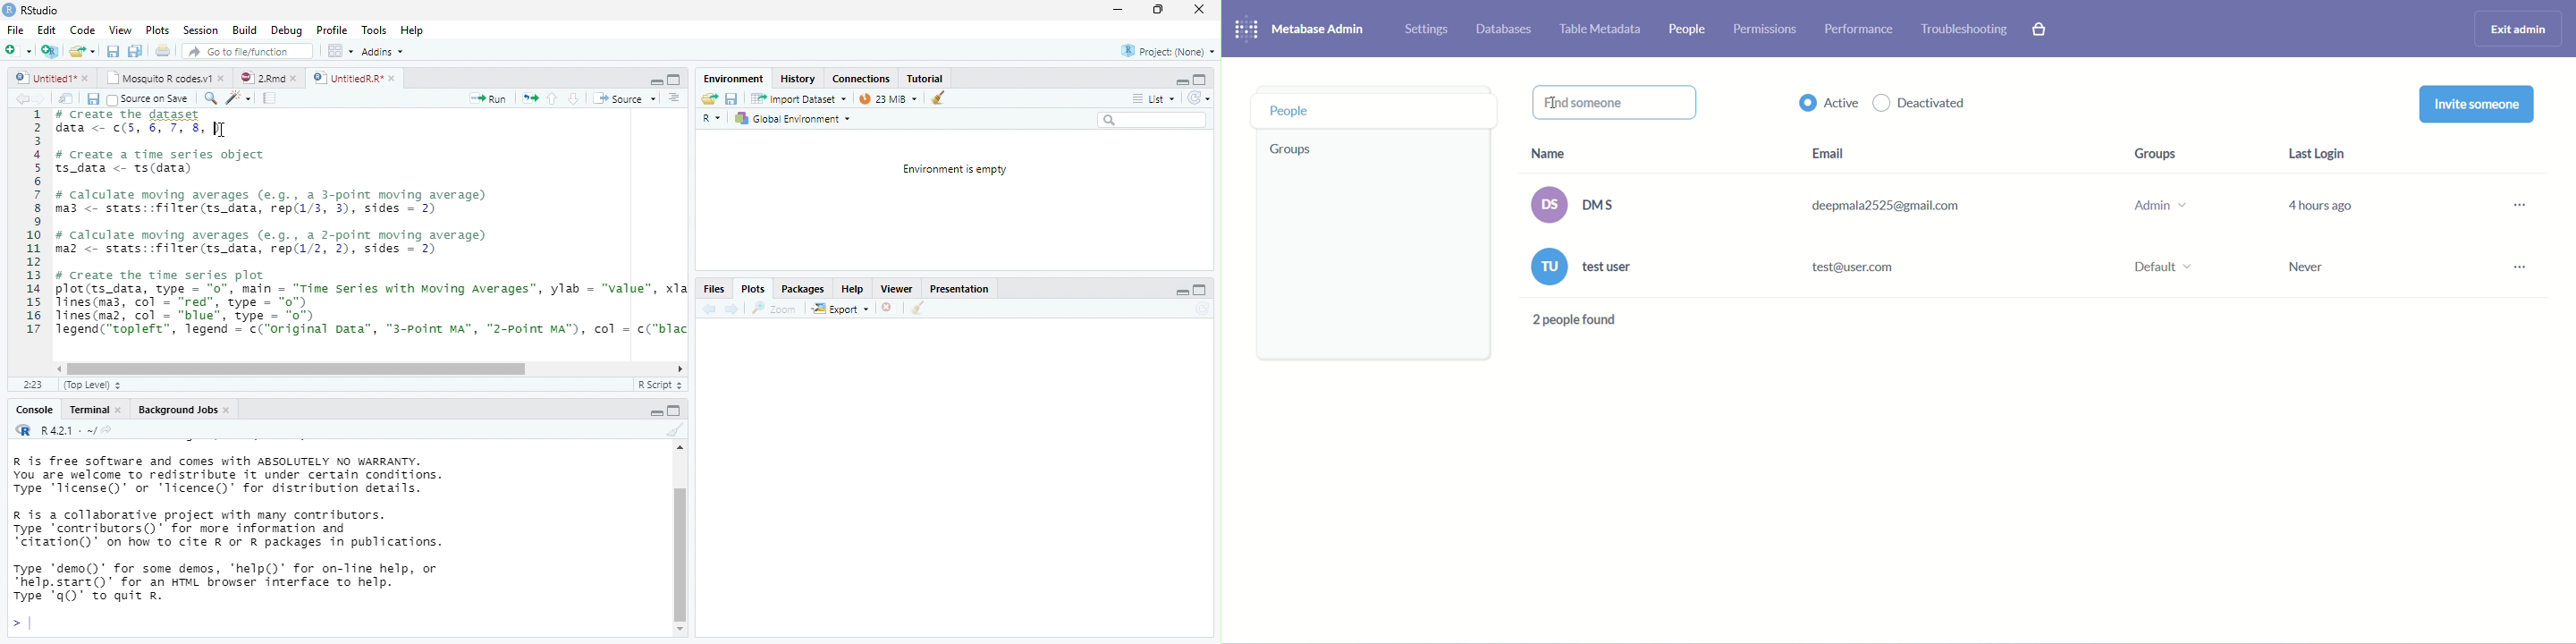 The image size is (2576, 644). What do you see at coordinates (553, 98) in the screenshot?
I see `up` at bounding box center [553, 98].